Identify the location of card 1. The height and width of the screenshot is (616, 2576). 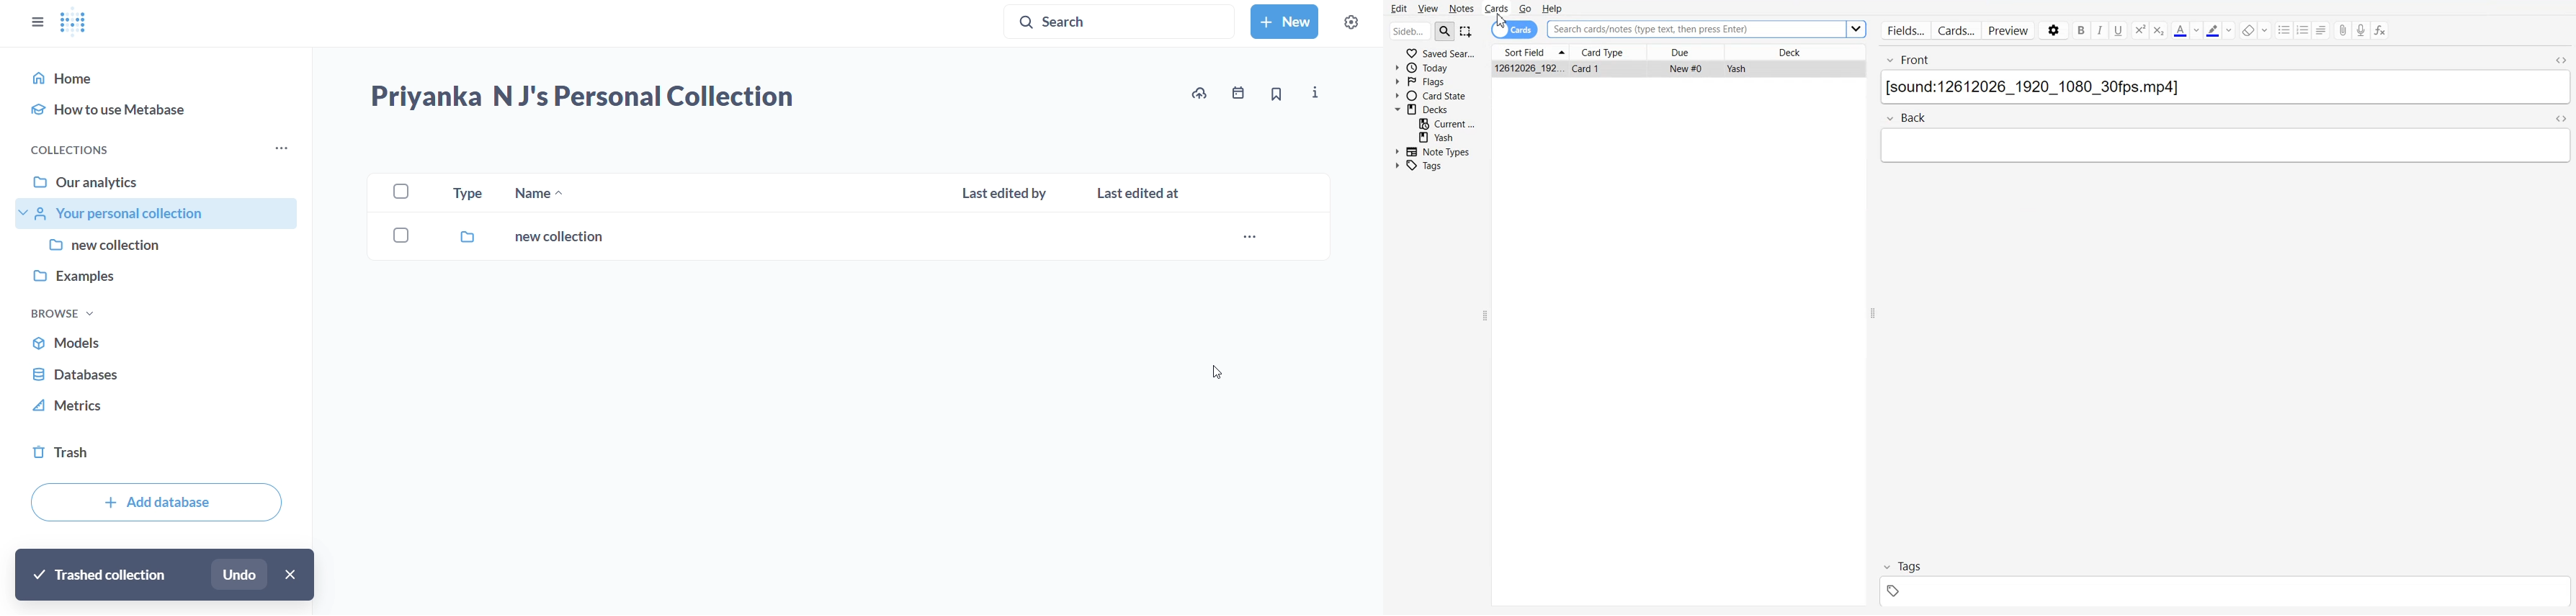
(1589, 68).